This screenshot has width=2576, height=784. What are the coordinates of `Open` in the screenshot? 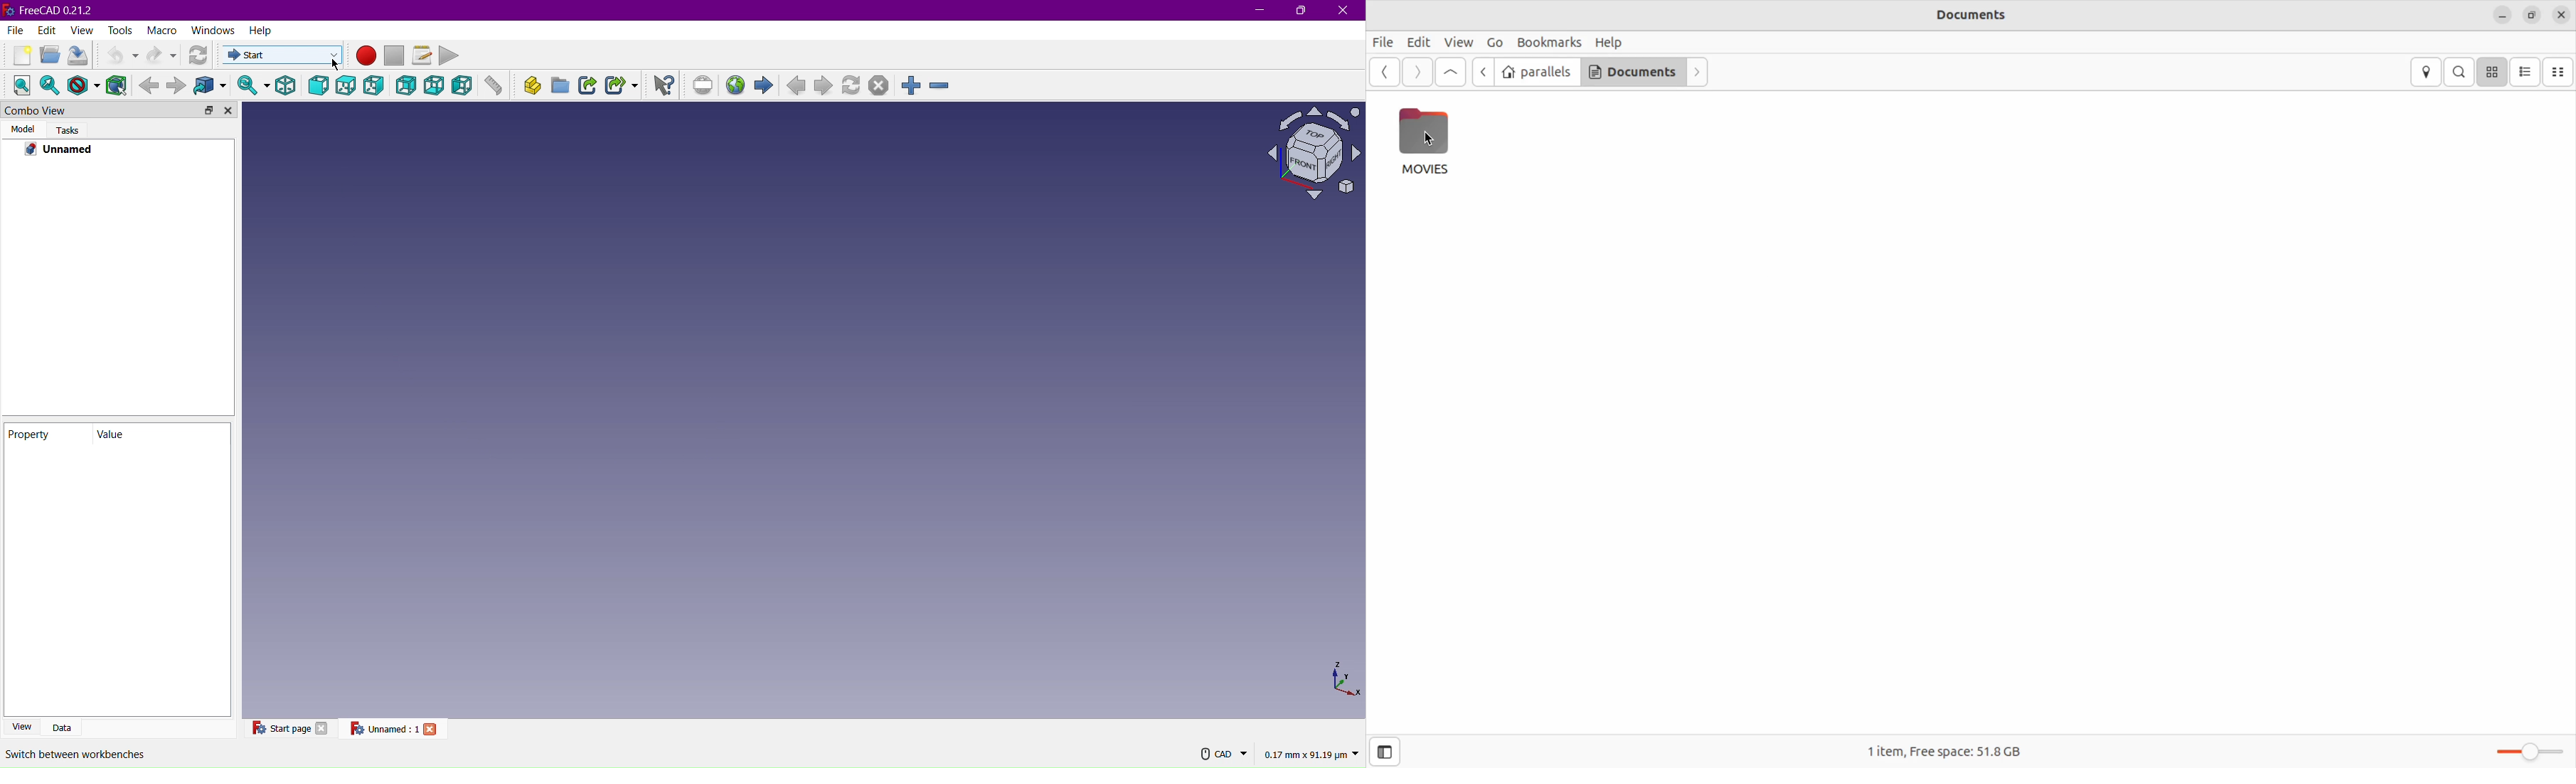 It's located at (47, 57).